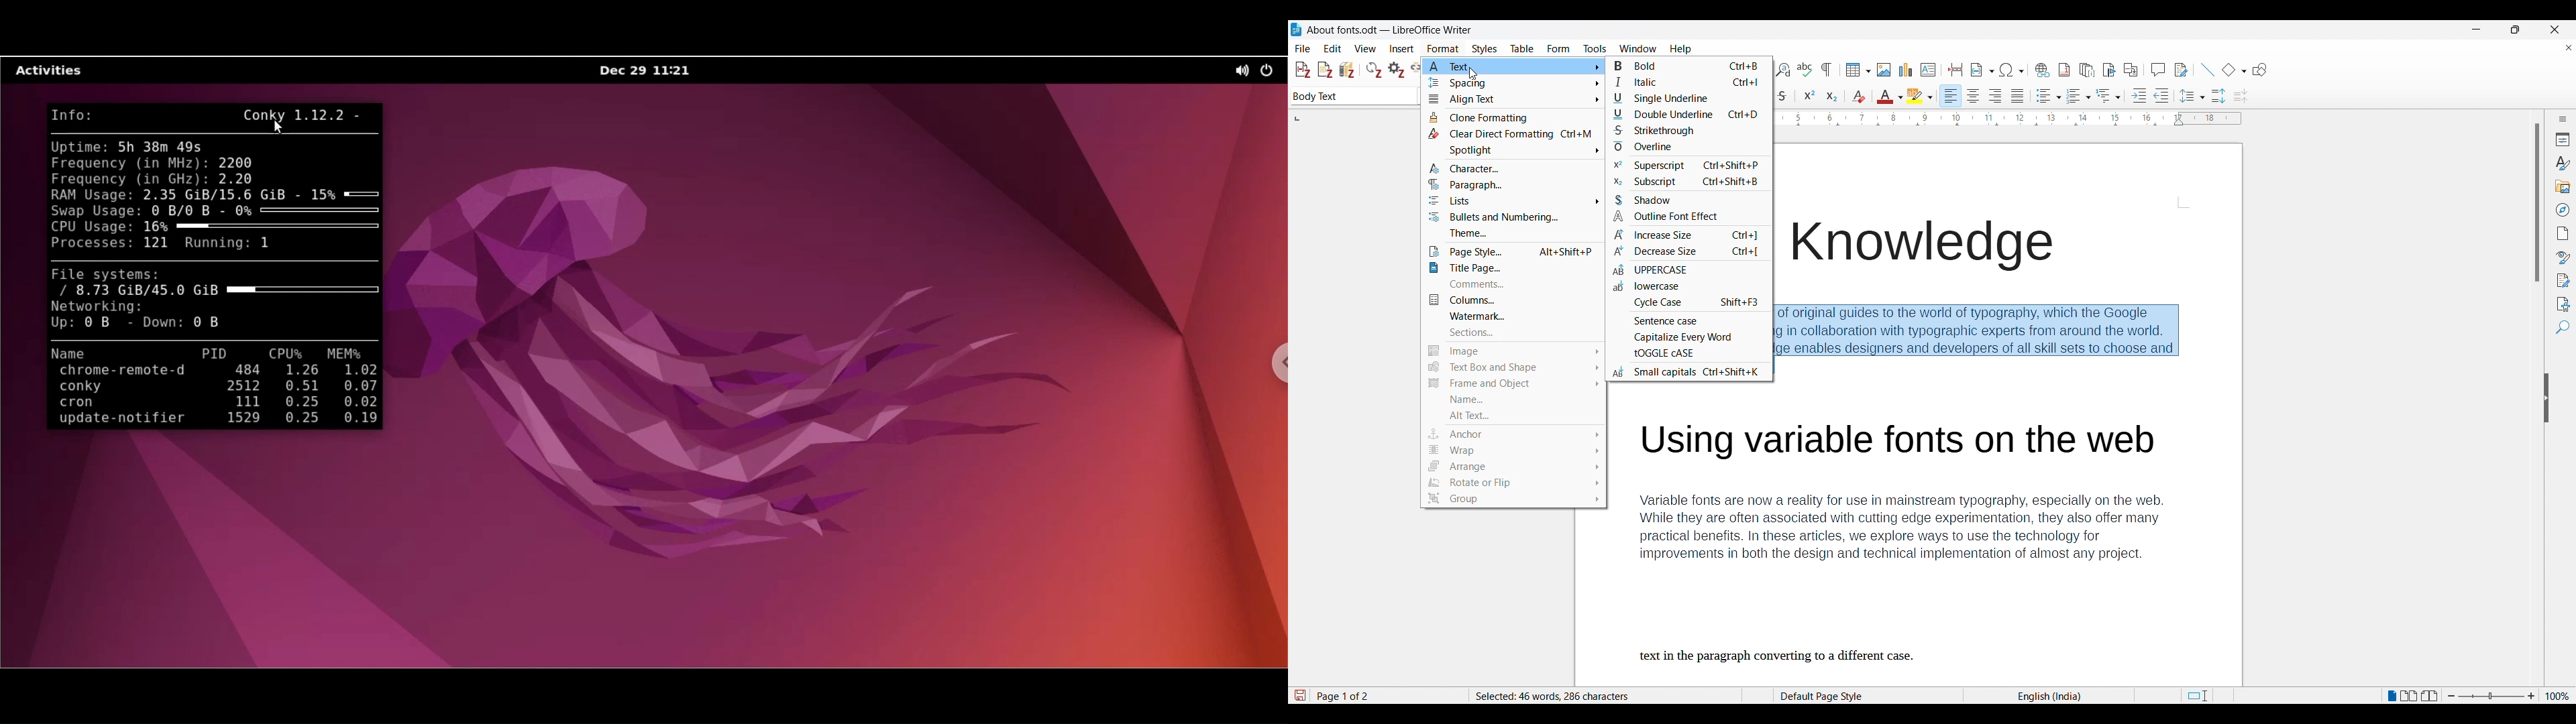 The height and width of the screenshot is (728, 2576). Describe the element at coordinates (1507, 332) in the screenshot. I see `Sections` at that location.